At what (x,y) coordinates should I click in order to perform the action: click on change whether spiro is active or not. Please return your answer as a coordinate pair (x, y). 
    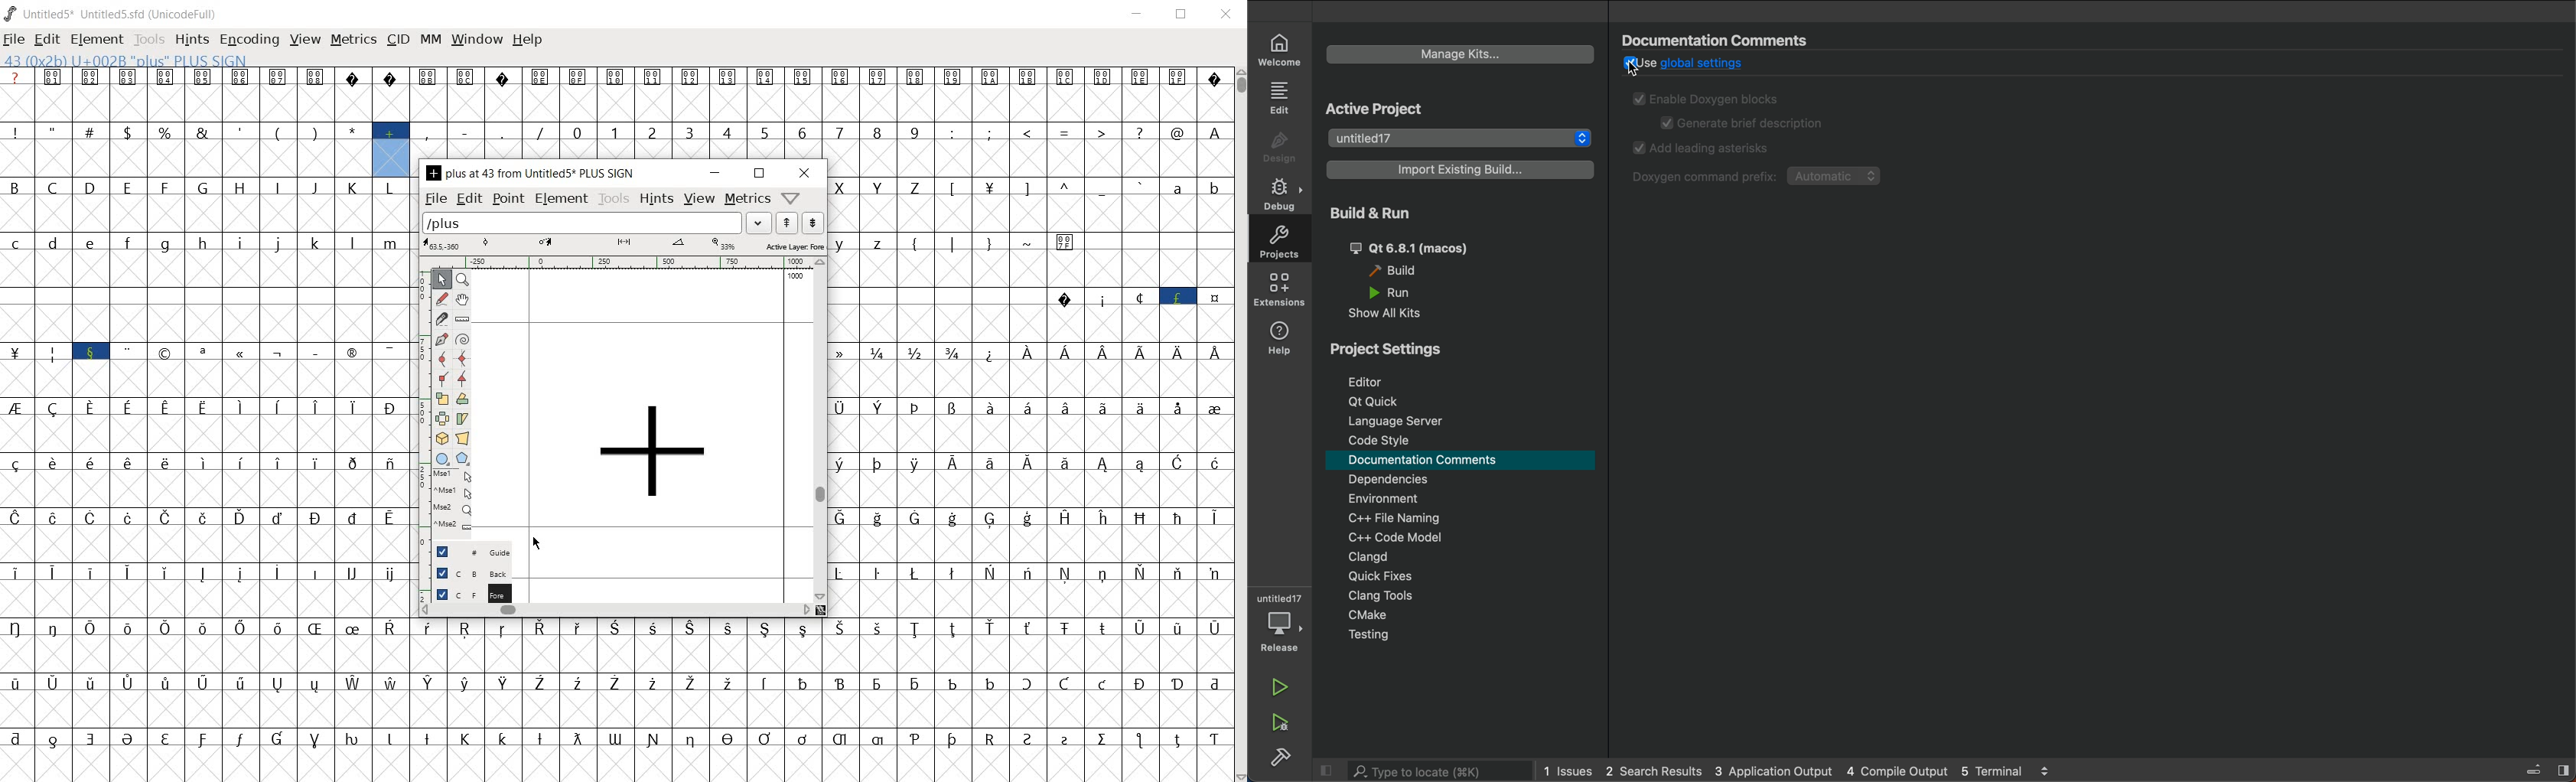
    Looking at the image, I should click on (463, 338).